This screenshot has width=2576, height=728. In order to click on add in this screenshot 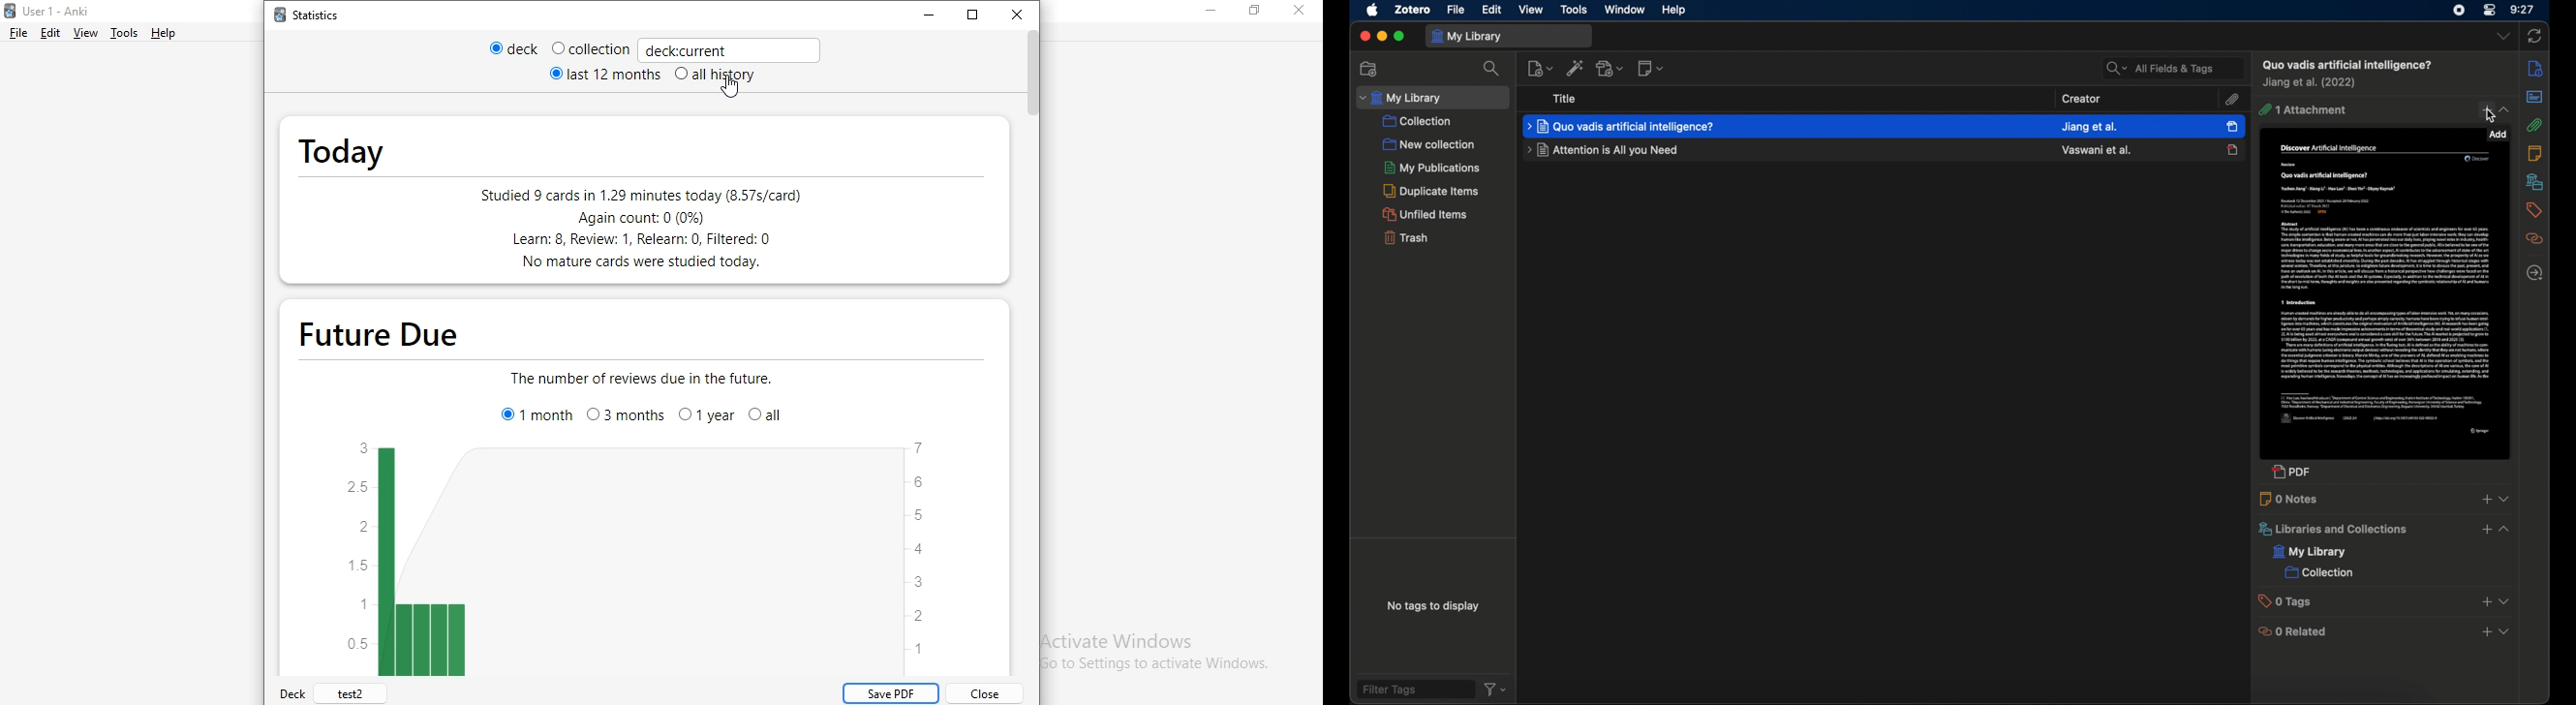, I will do `click(2484, 111)`.